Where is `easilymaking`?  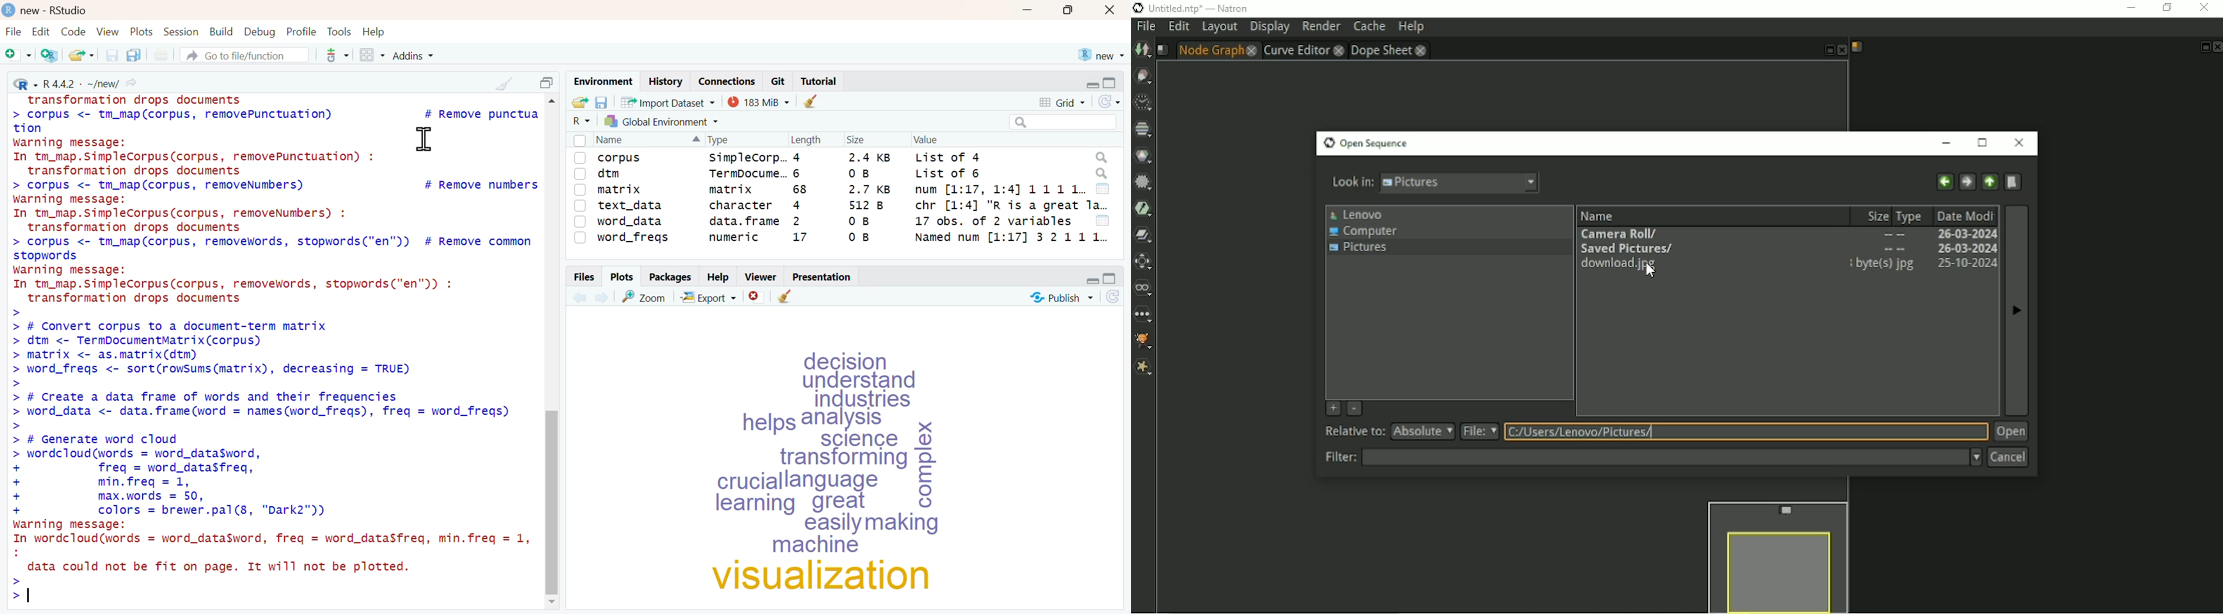 easilymaking is located at coordinates (877, 524).